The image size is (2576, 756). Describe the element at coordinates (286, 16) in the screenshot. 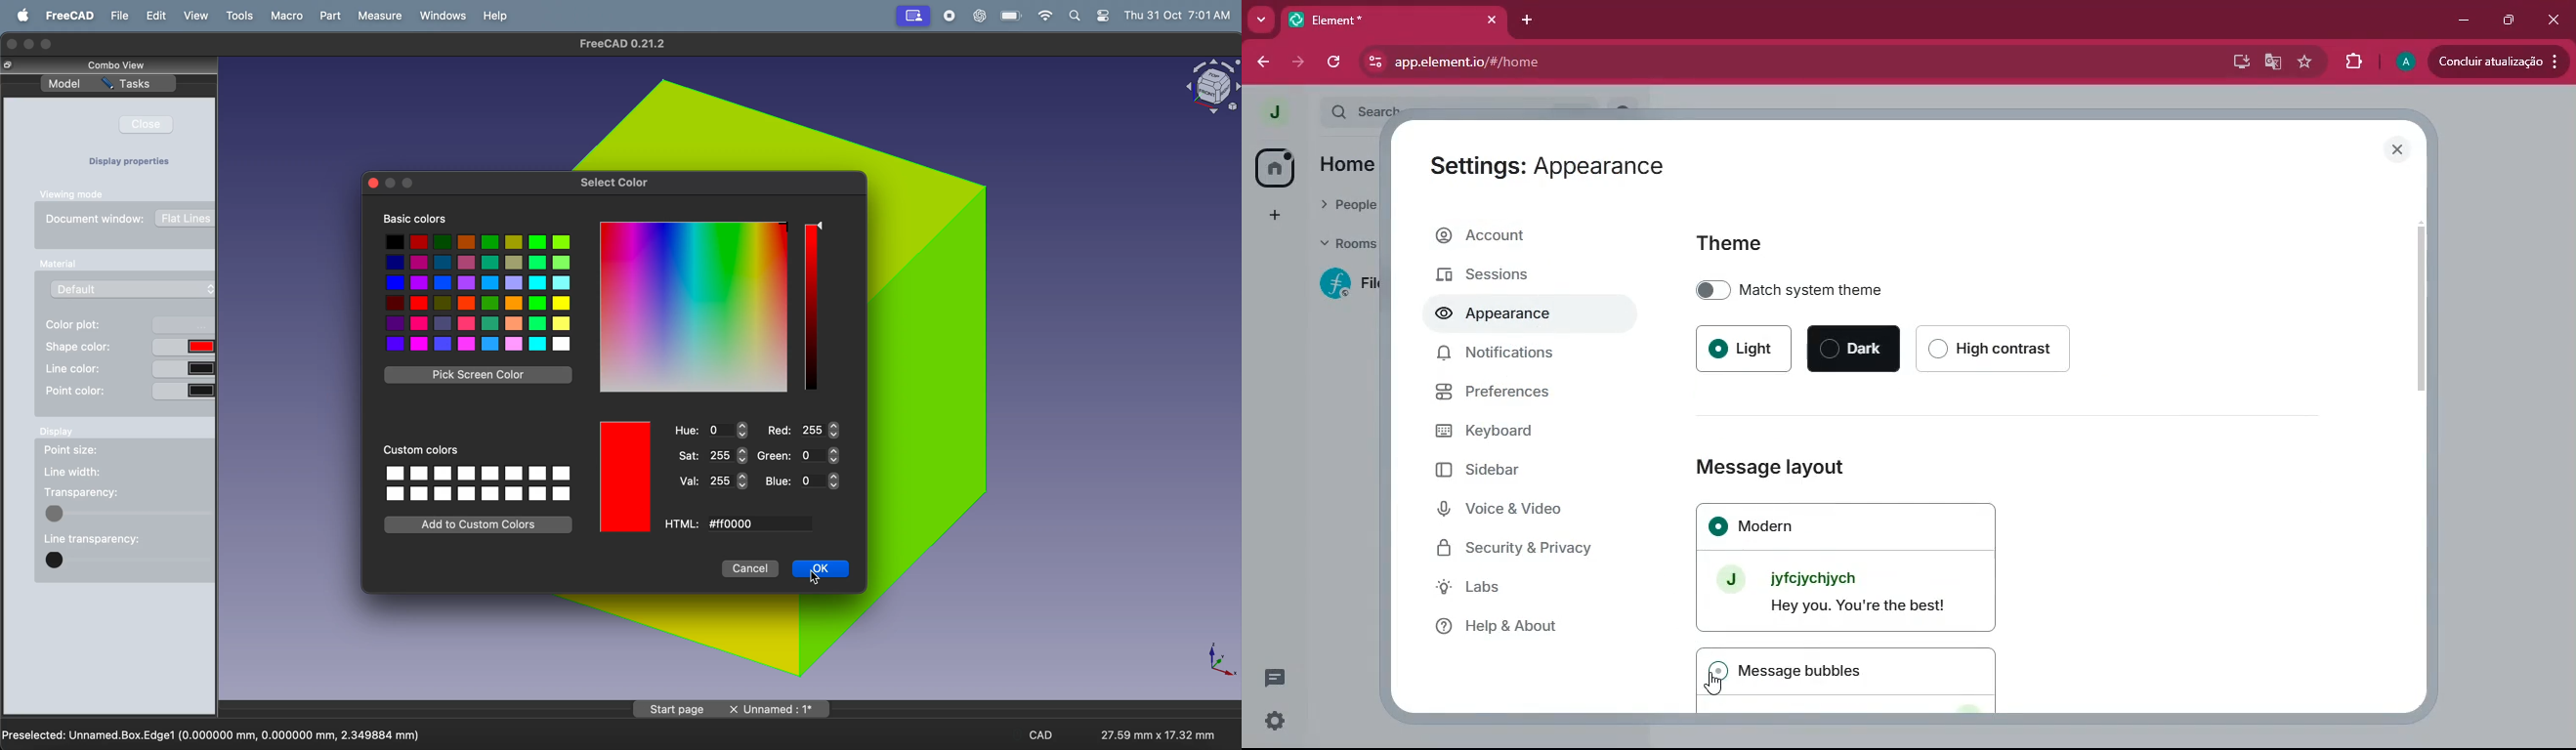

I see `marco` at that location.